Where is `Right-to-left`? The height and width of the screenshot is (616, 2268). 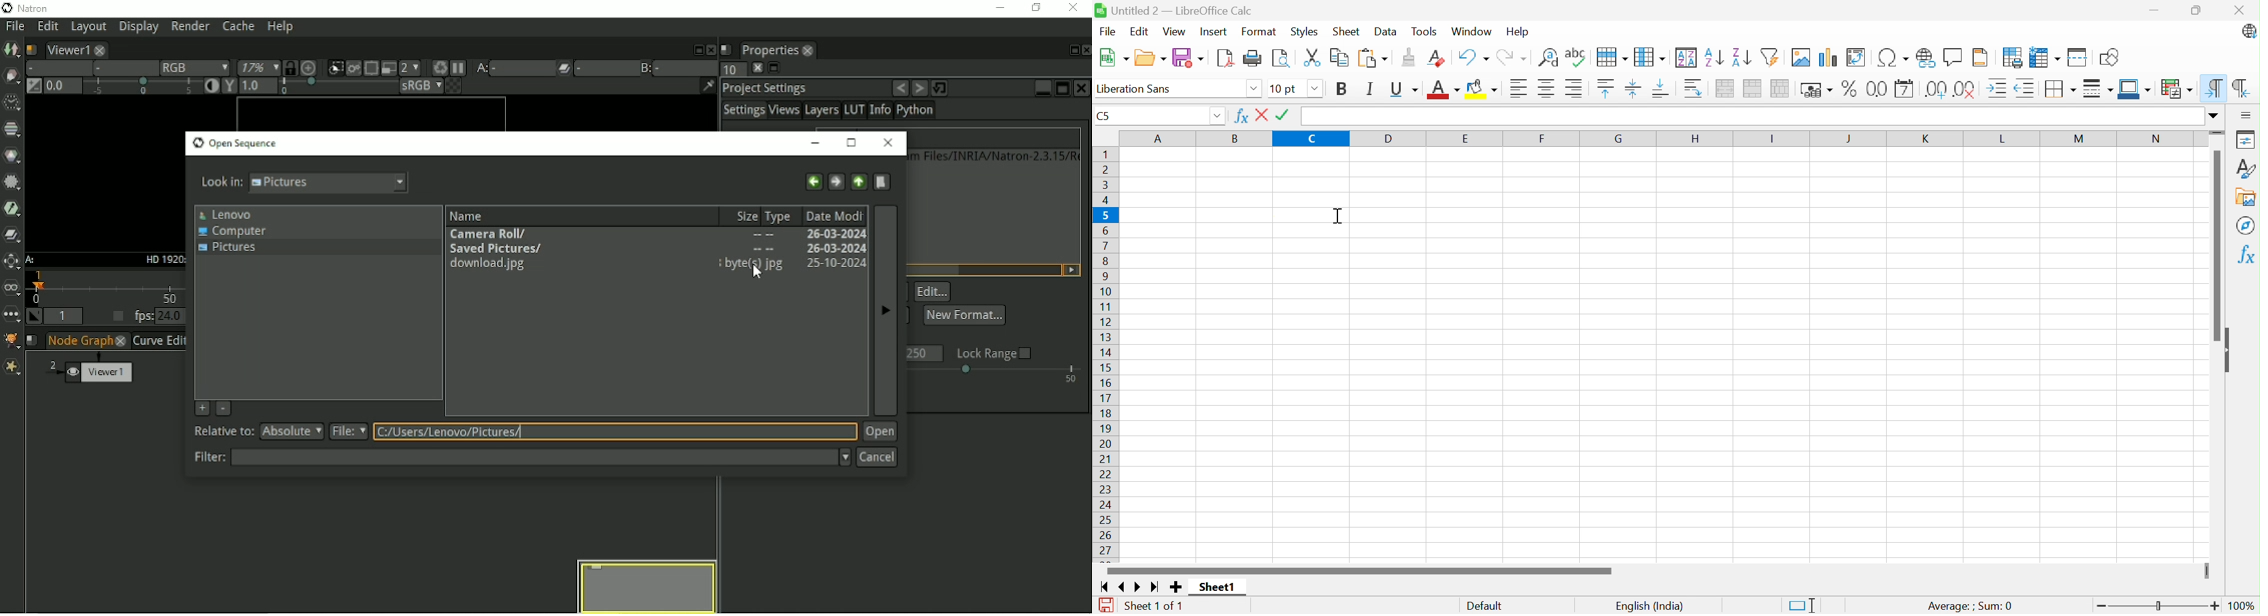 Right-to-left is located at coordinates (2241, 89).